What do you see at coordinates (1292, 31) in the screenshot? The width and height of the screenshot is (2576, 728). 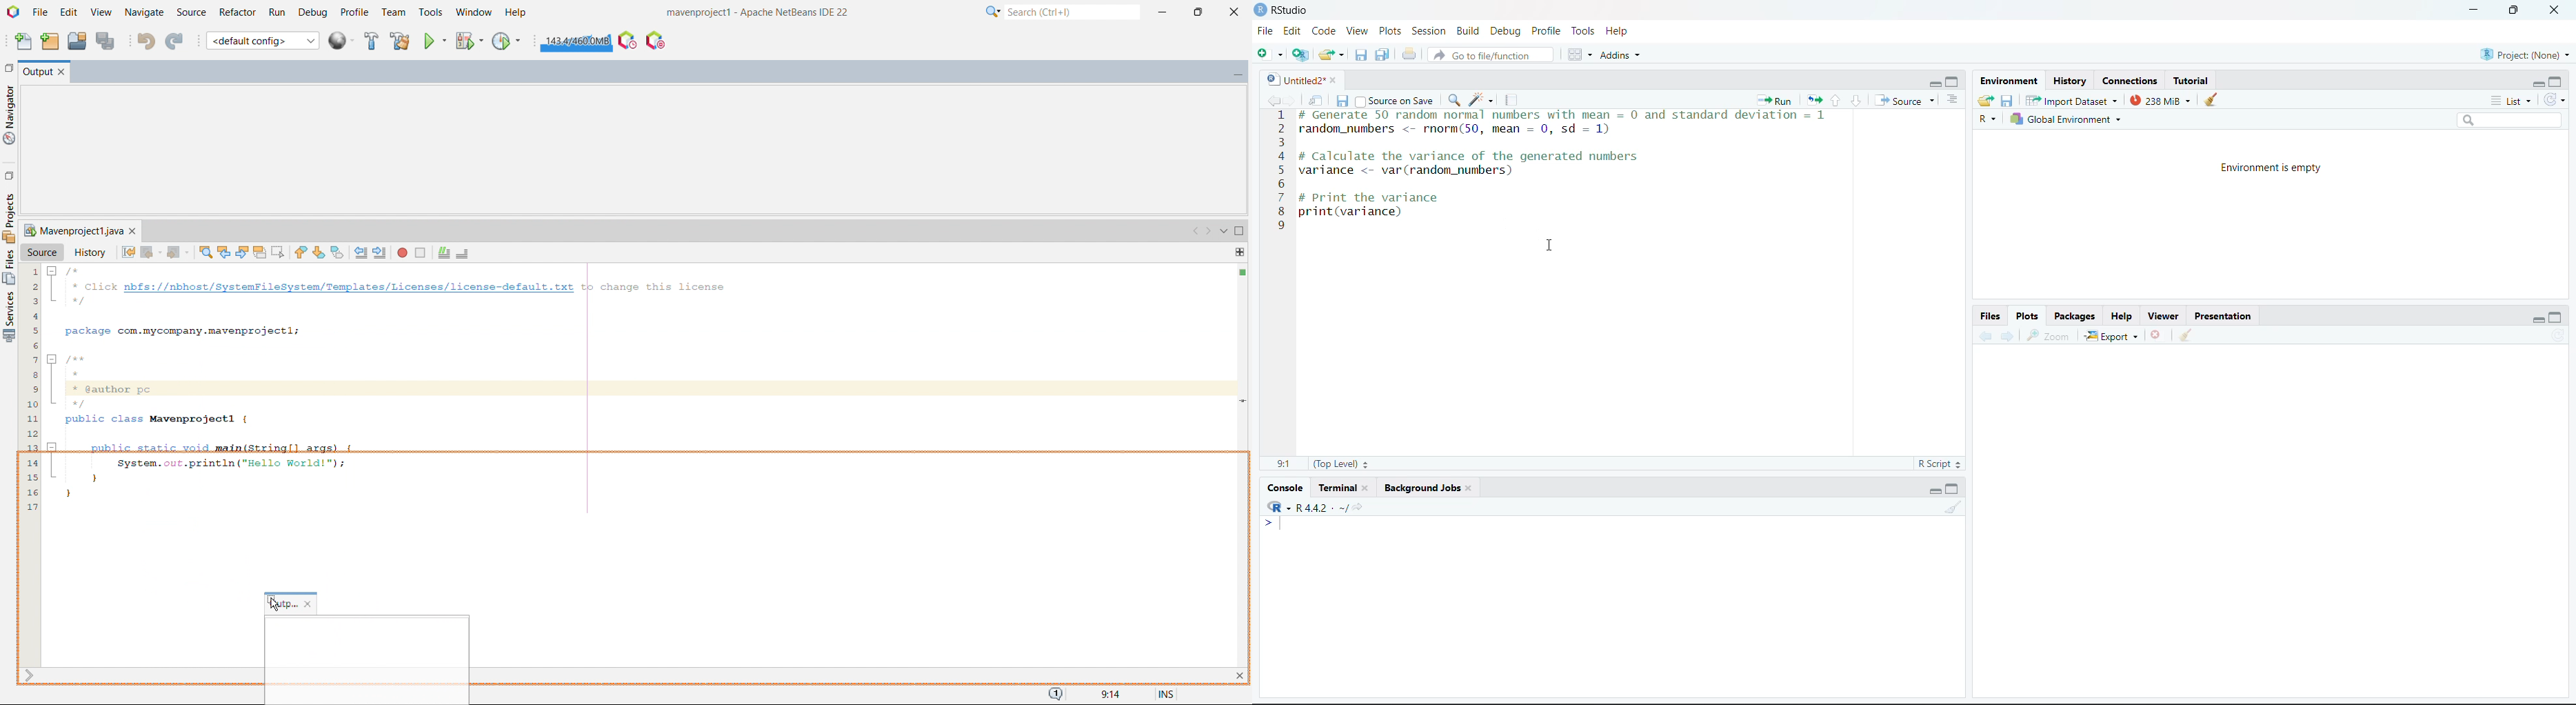 I see `Edit` at bounding box center [1292, 31].